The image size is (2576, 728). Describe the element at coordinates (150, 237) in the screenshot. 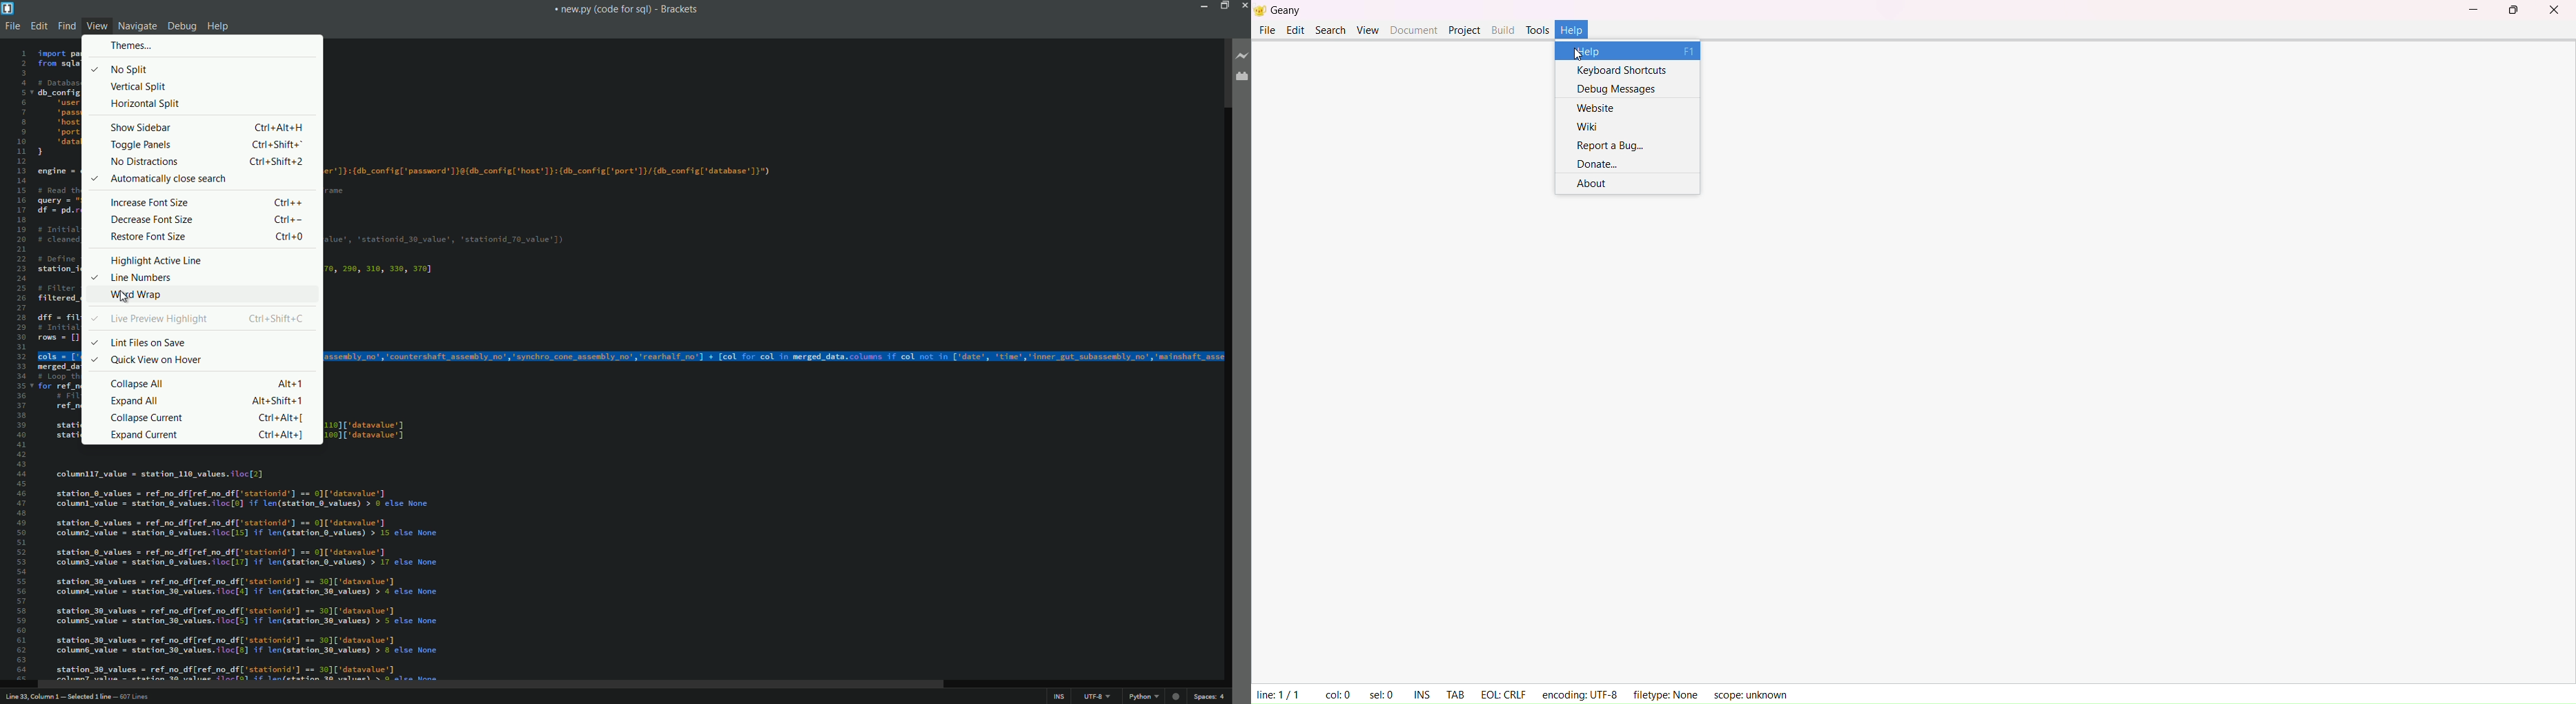

I see `restore font size` at that location.